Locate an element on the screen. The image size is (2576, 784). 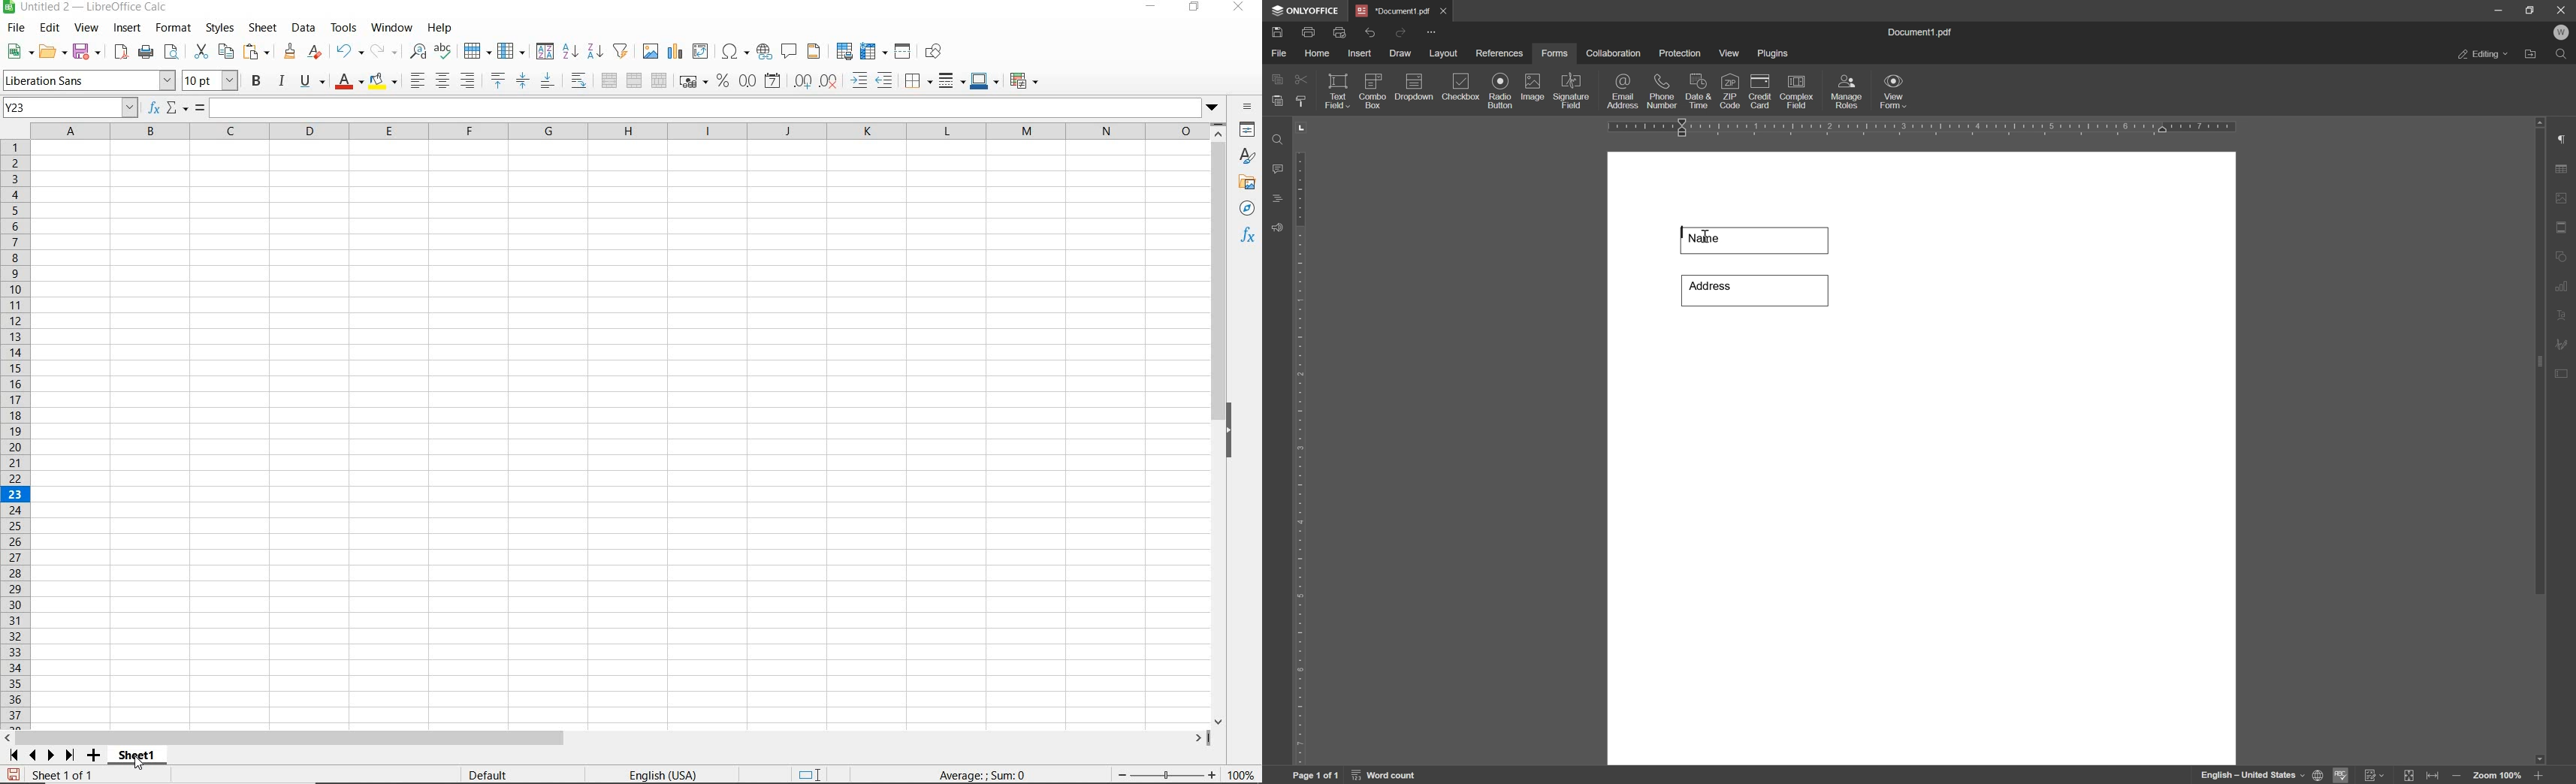
cut is located at coordinates (1301, 79).